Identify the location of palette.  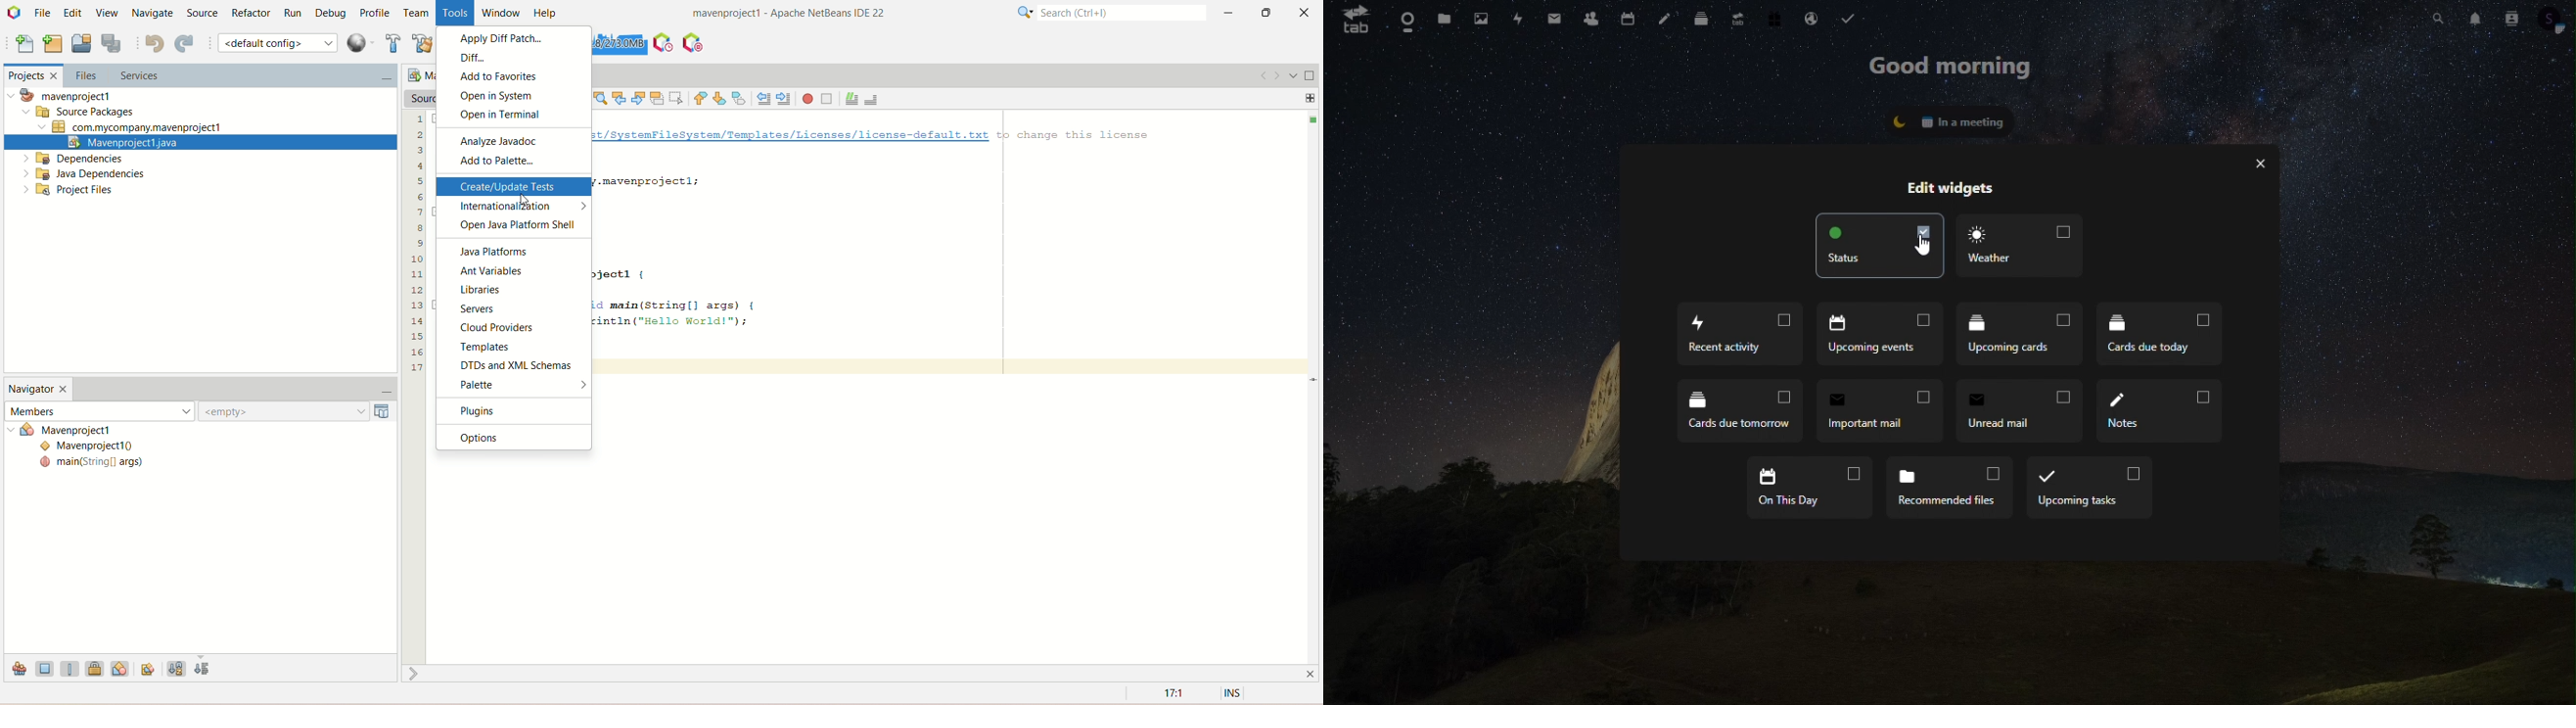
(515, 385).